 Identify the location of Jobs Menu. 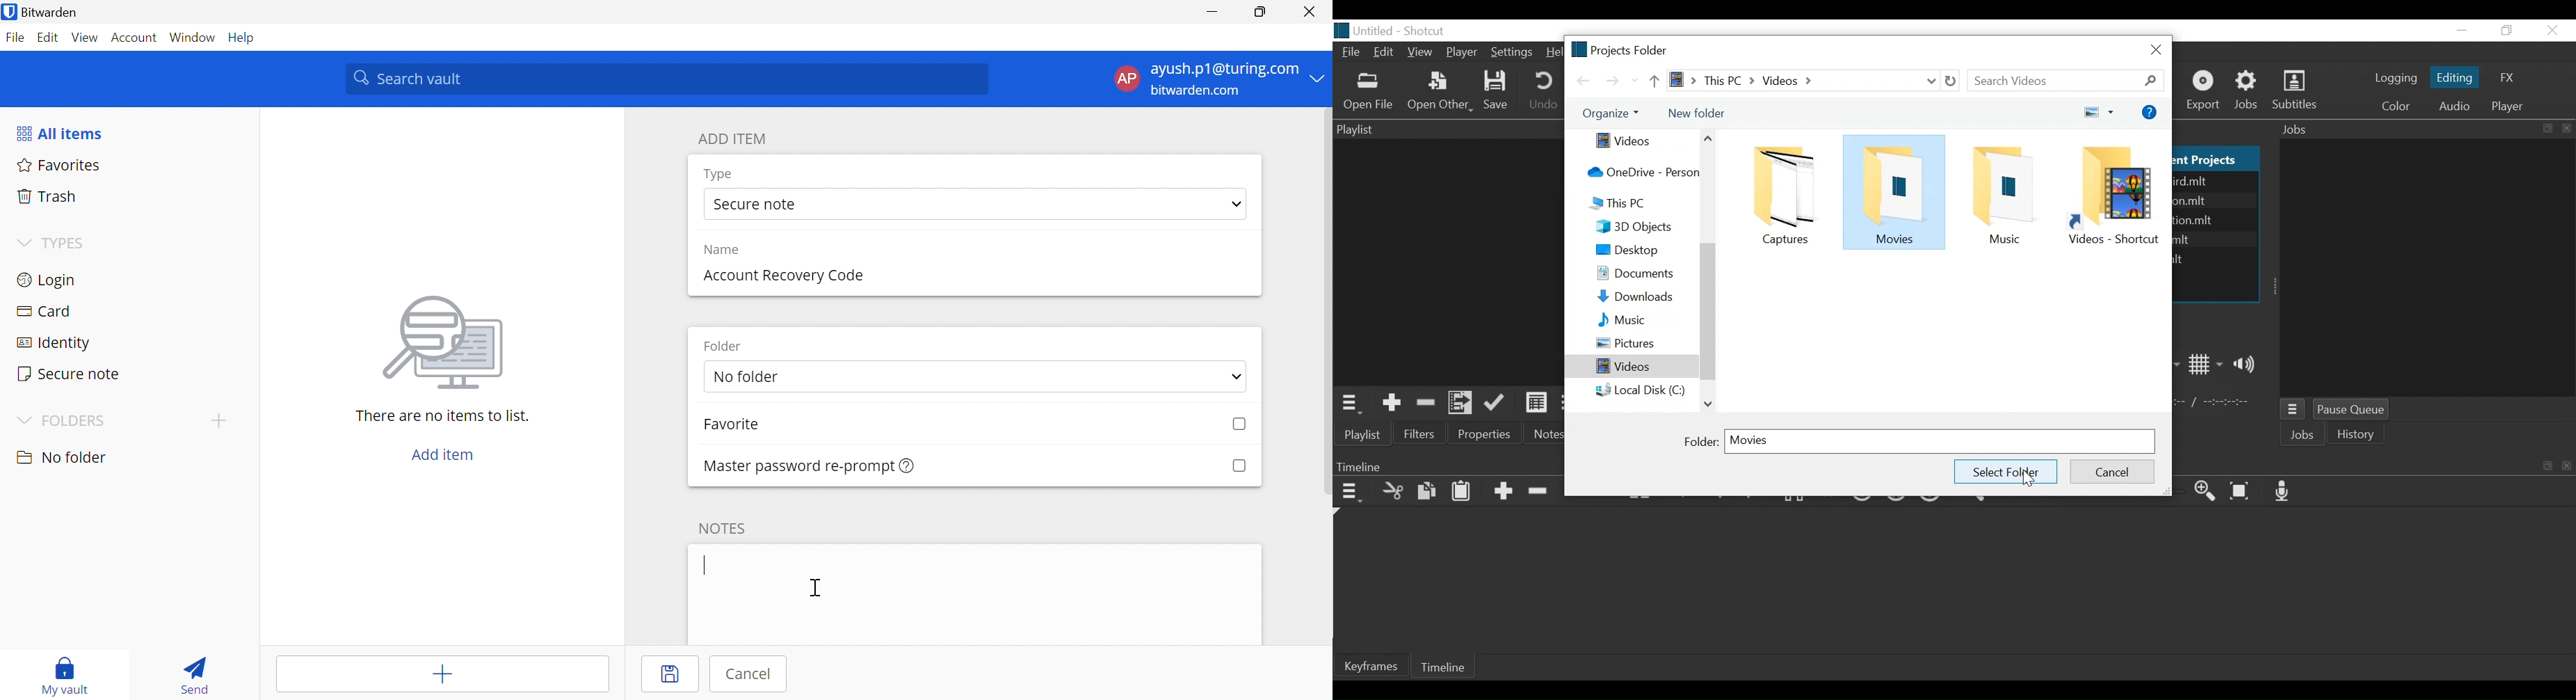
(2295, 411).